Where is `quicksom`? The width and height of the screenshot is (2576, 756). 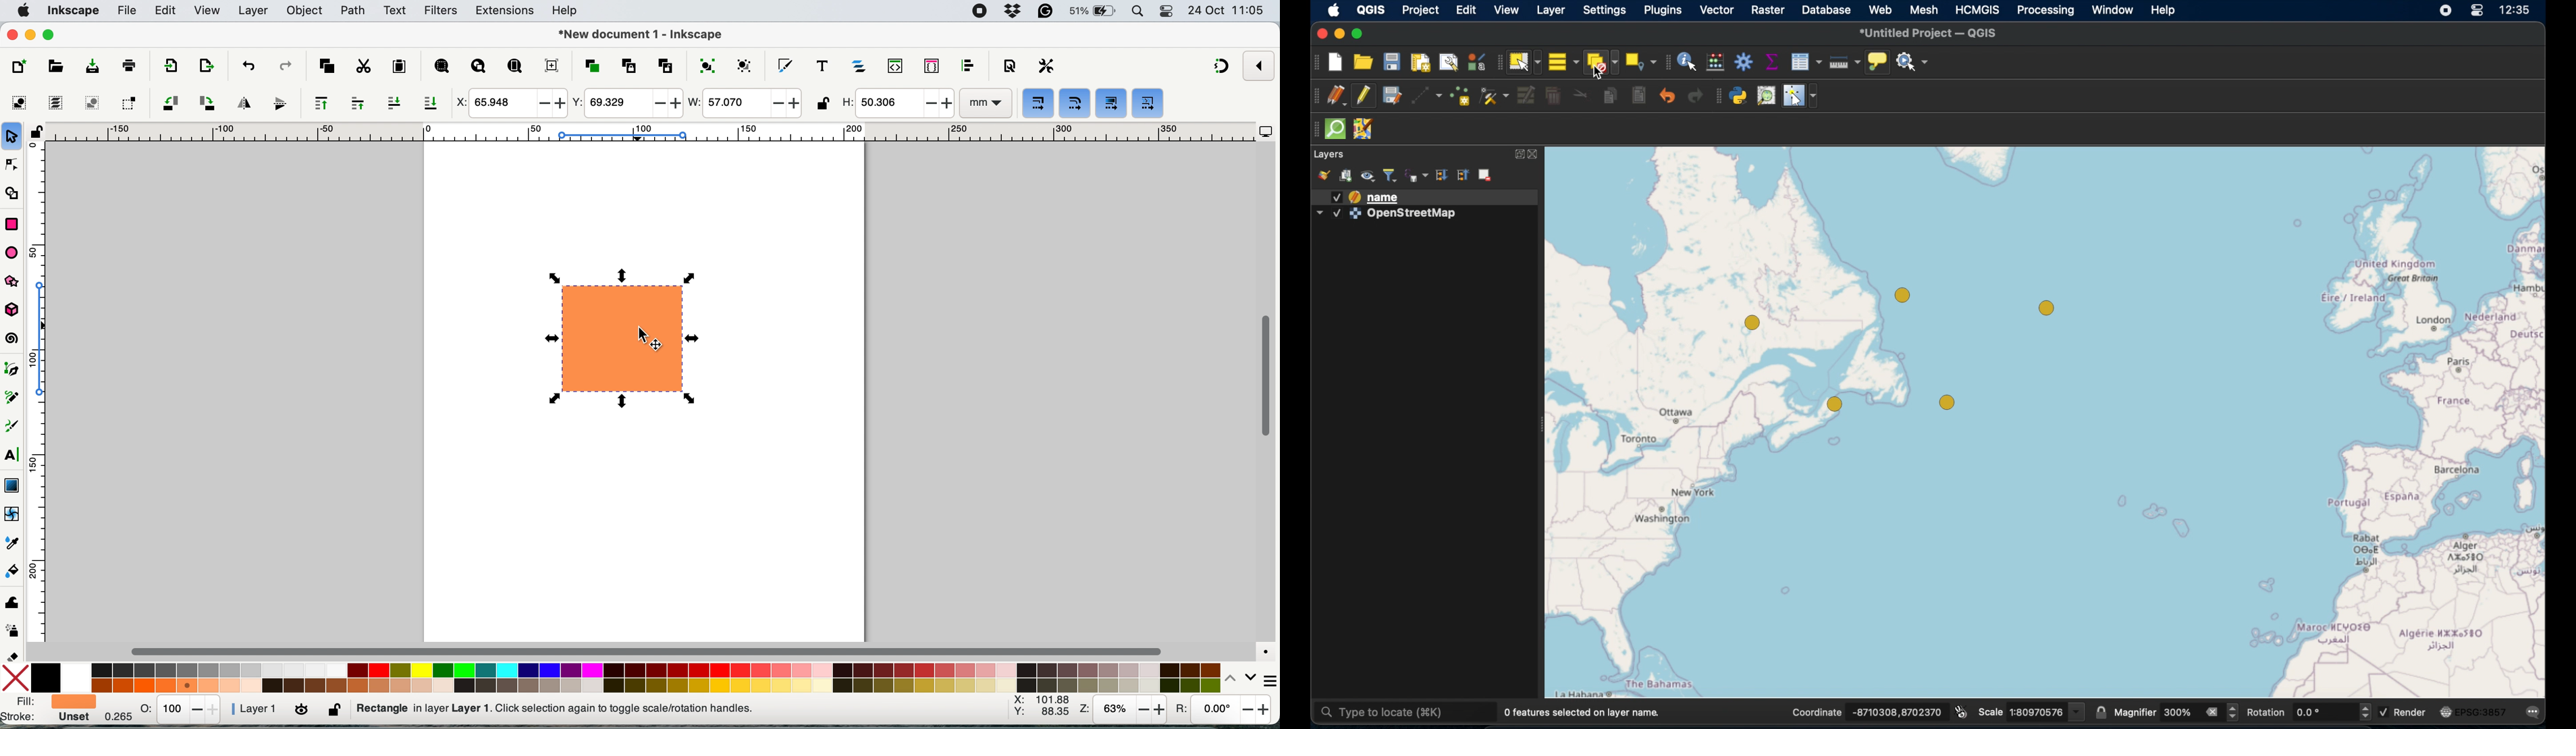 quicksom is located at coordinates (1335, 129).